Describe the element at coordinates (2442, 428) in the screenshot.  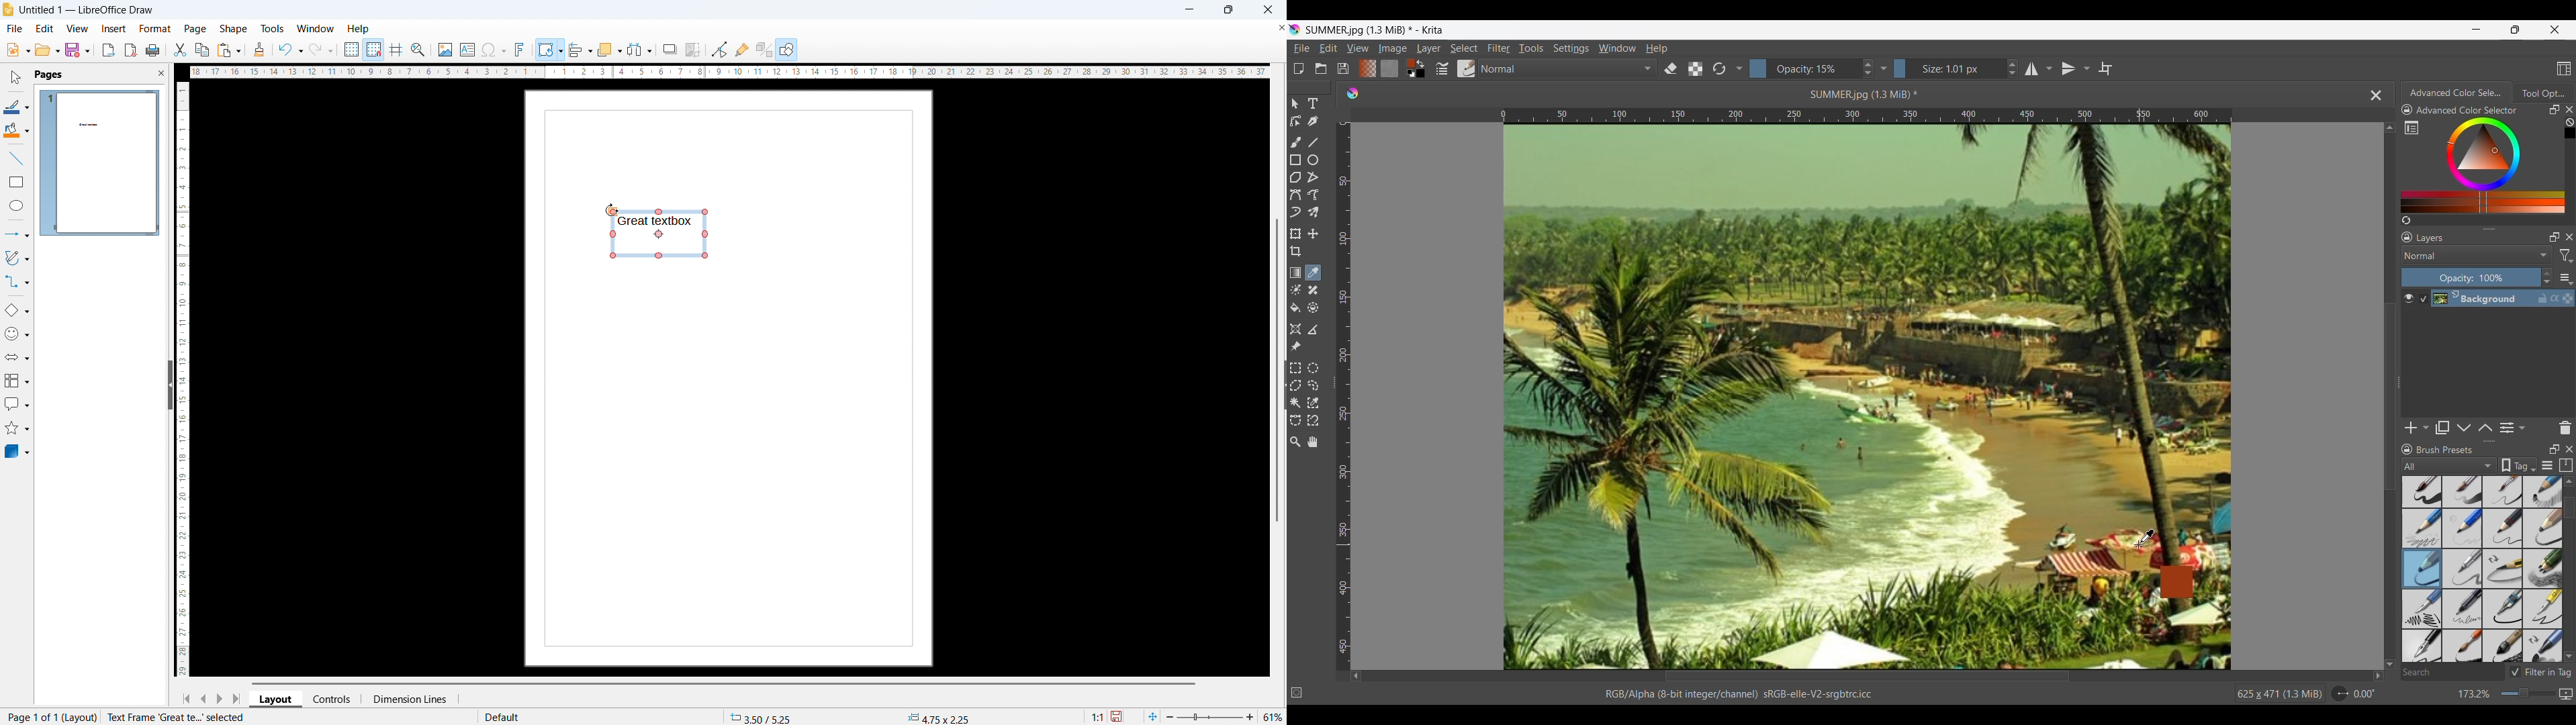
I see `Duplicate layer or mask` at that location.